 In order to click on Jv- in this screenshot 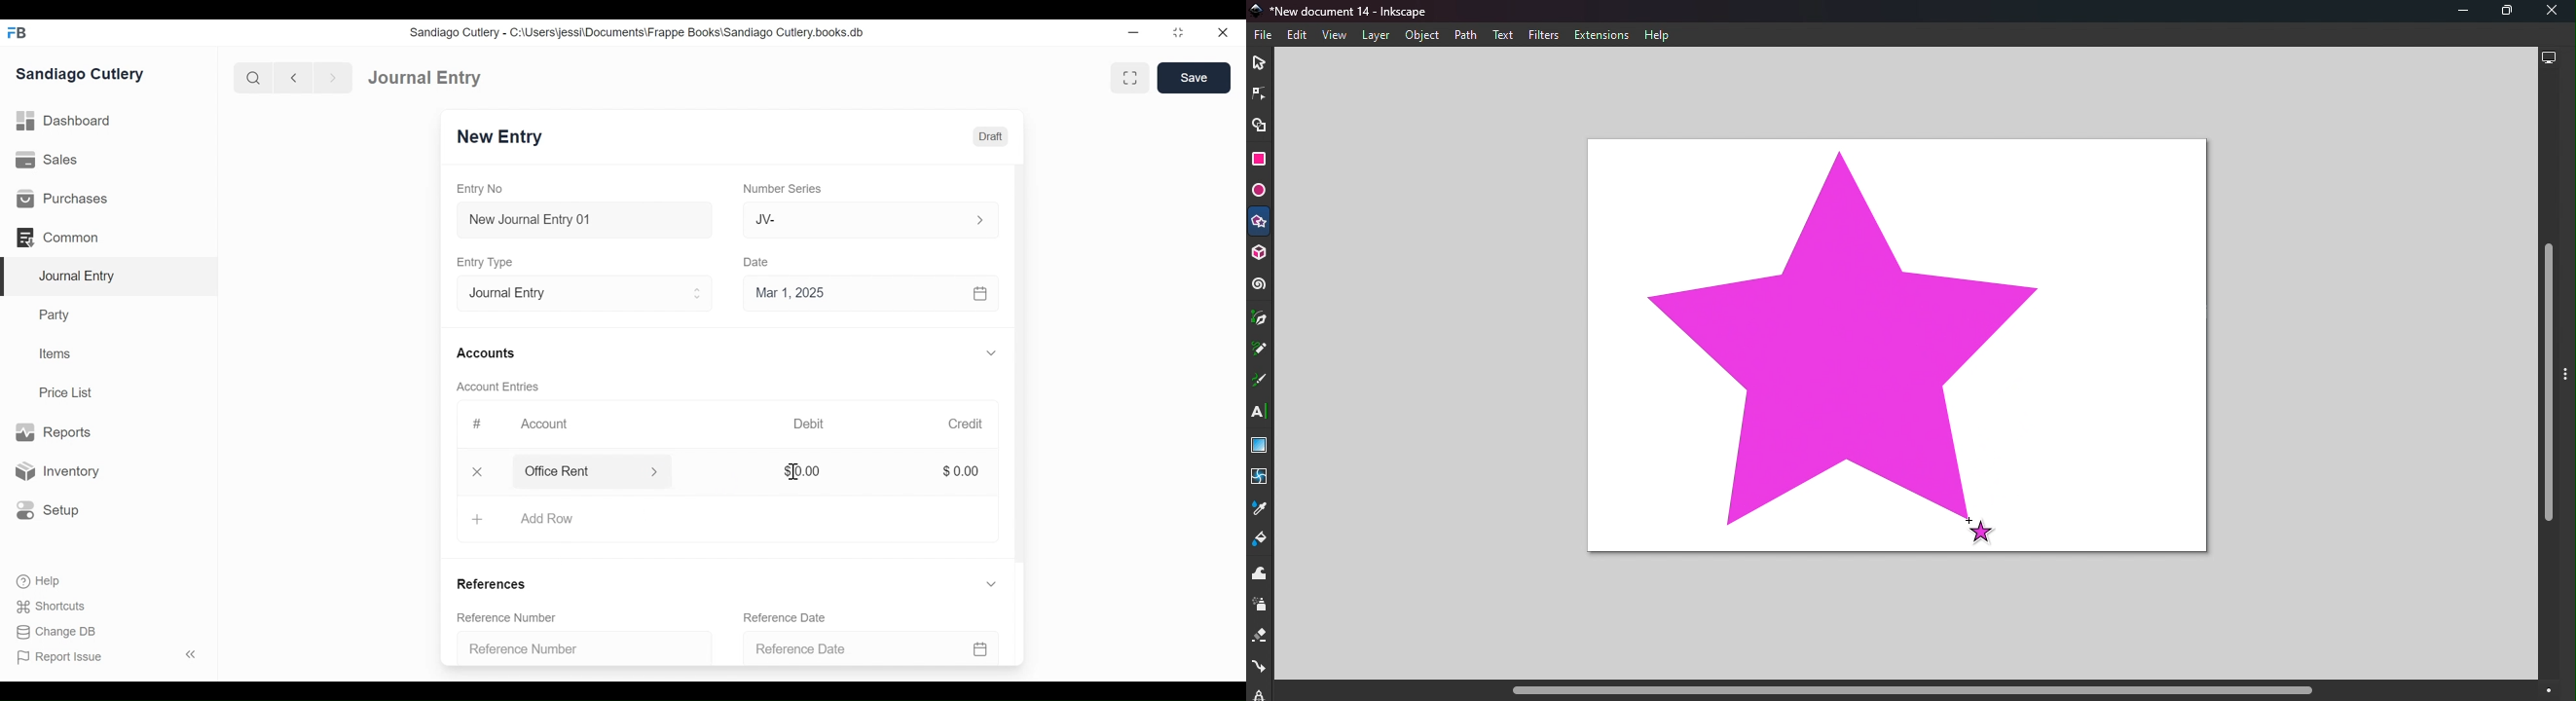, I will do `click(862, 220)`.